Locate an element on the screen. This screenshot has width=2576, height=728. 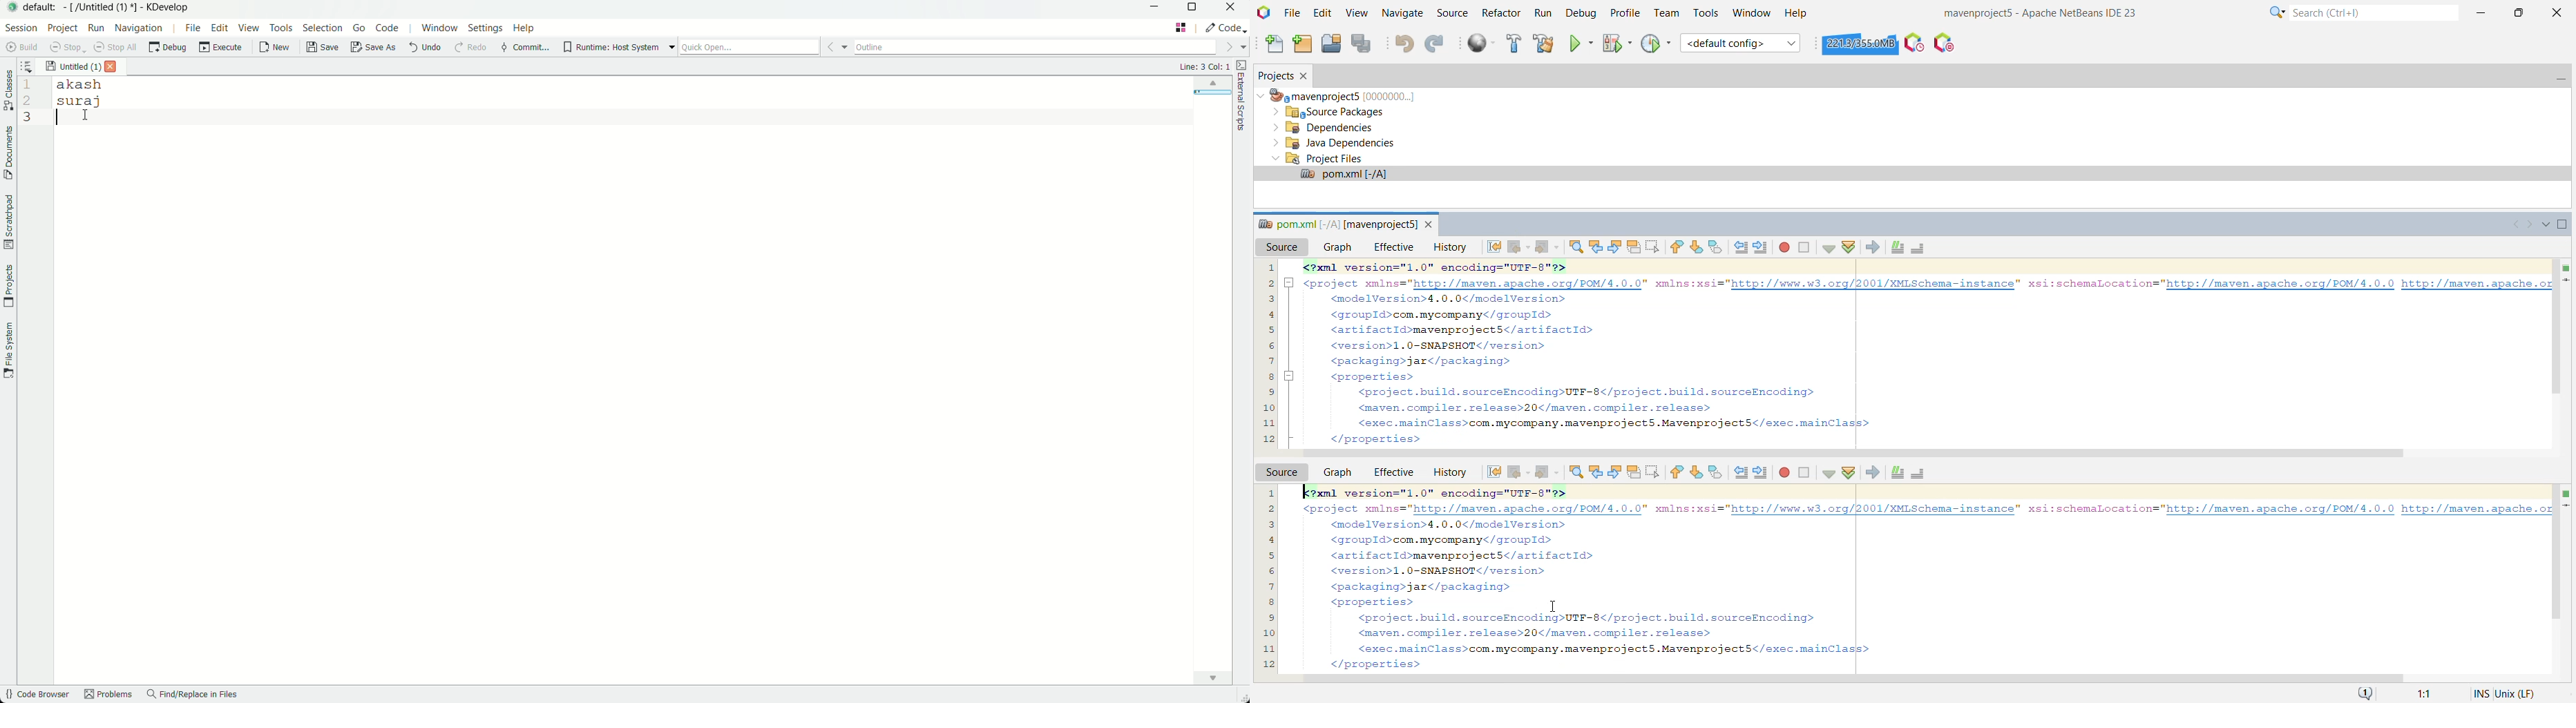
Project Files is located at coordinates (1317, 158).